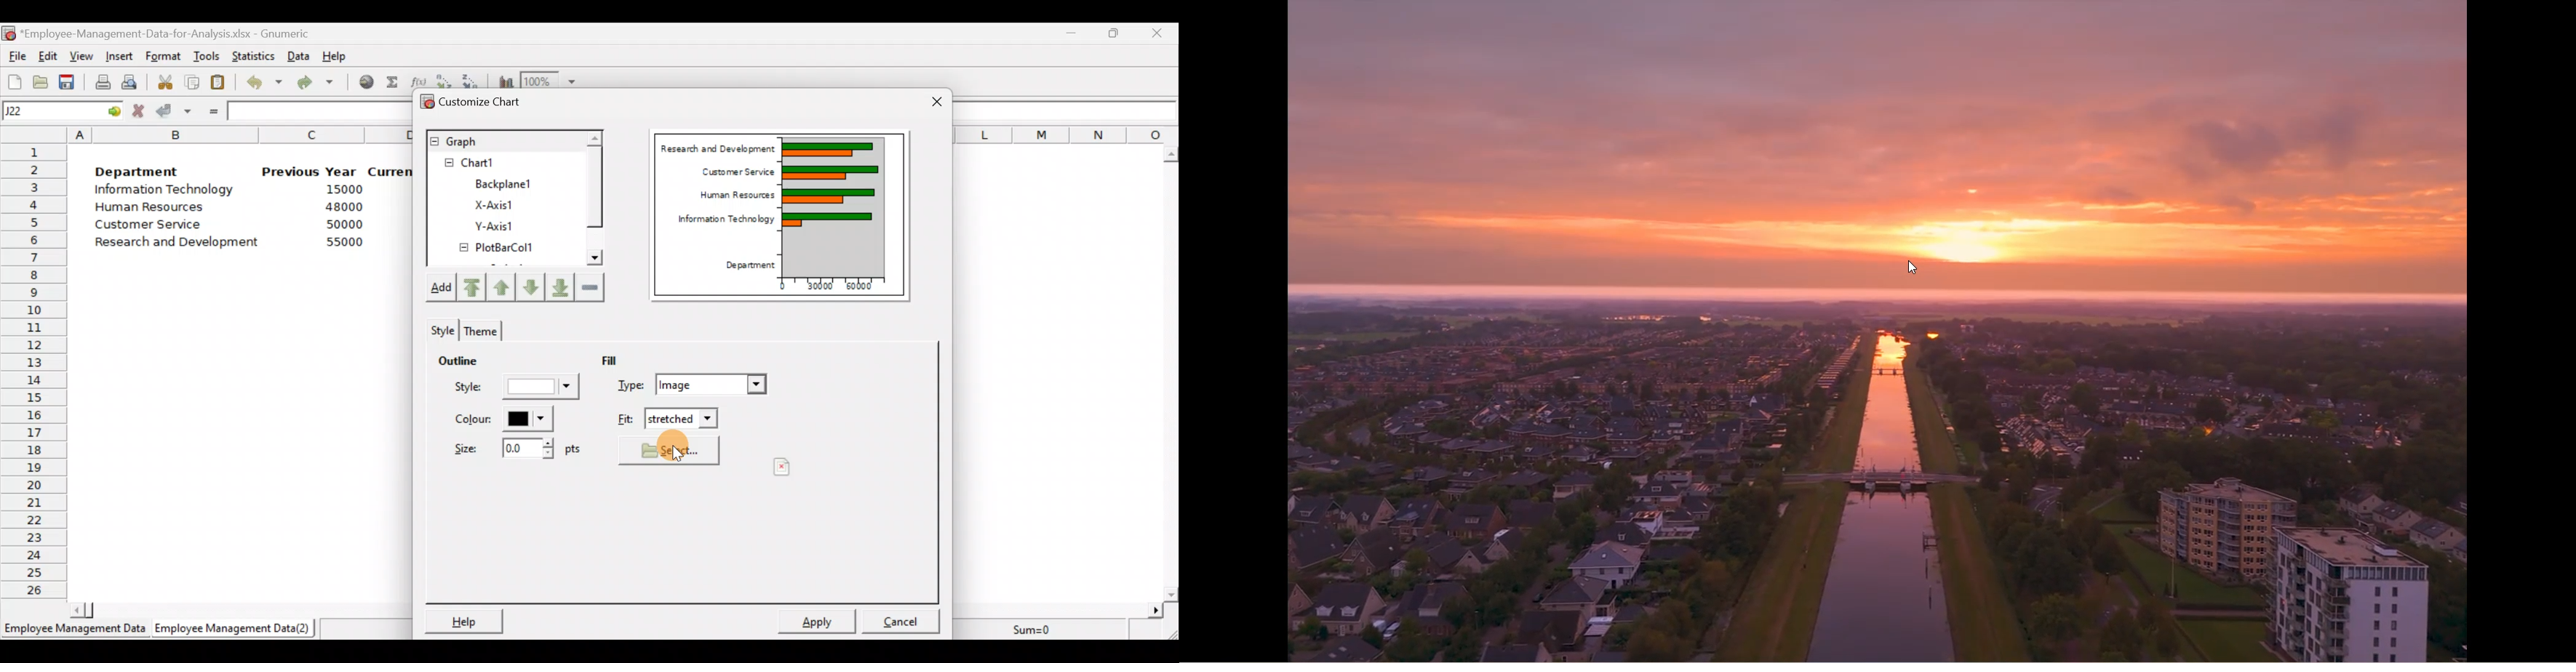 The height and width of the screenshot is (672, 2576). I want to click on Graph, so click(504, 140).